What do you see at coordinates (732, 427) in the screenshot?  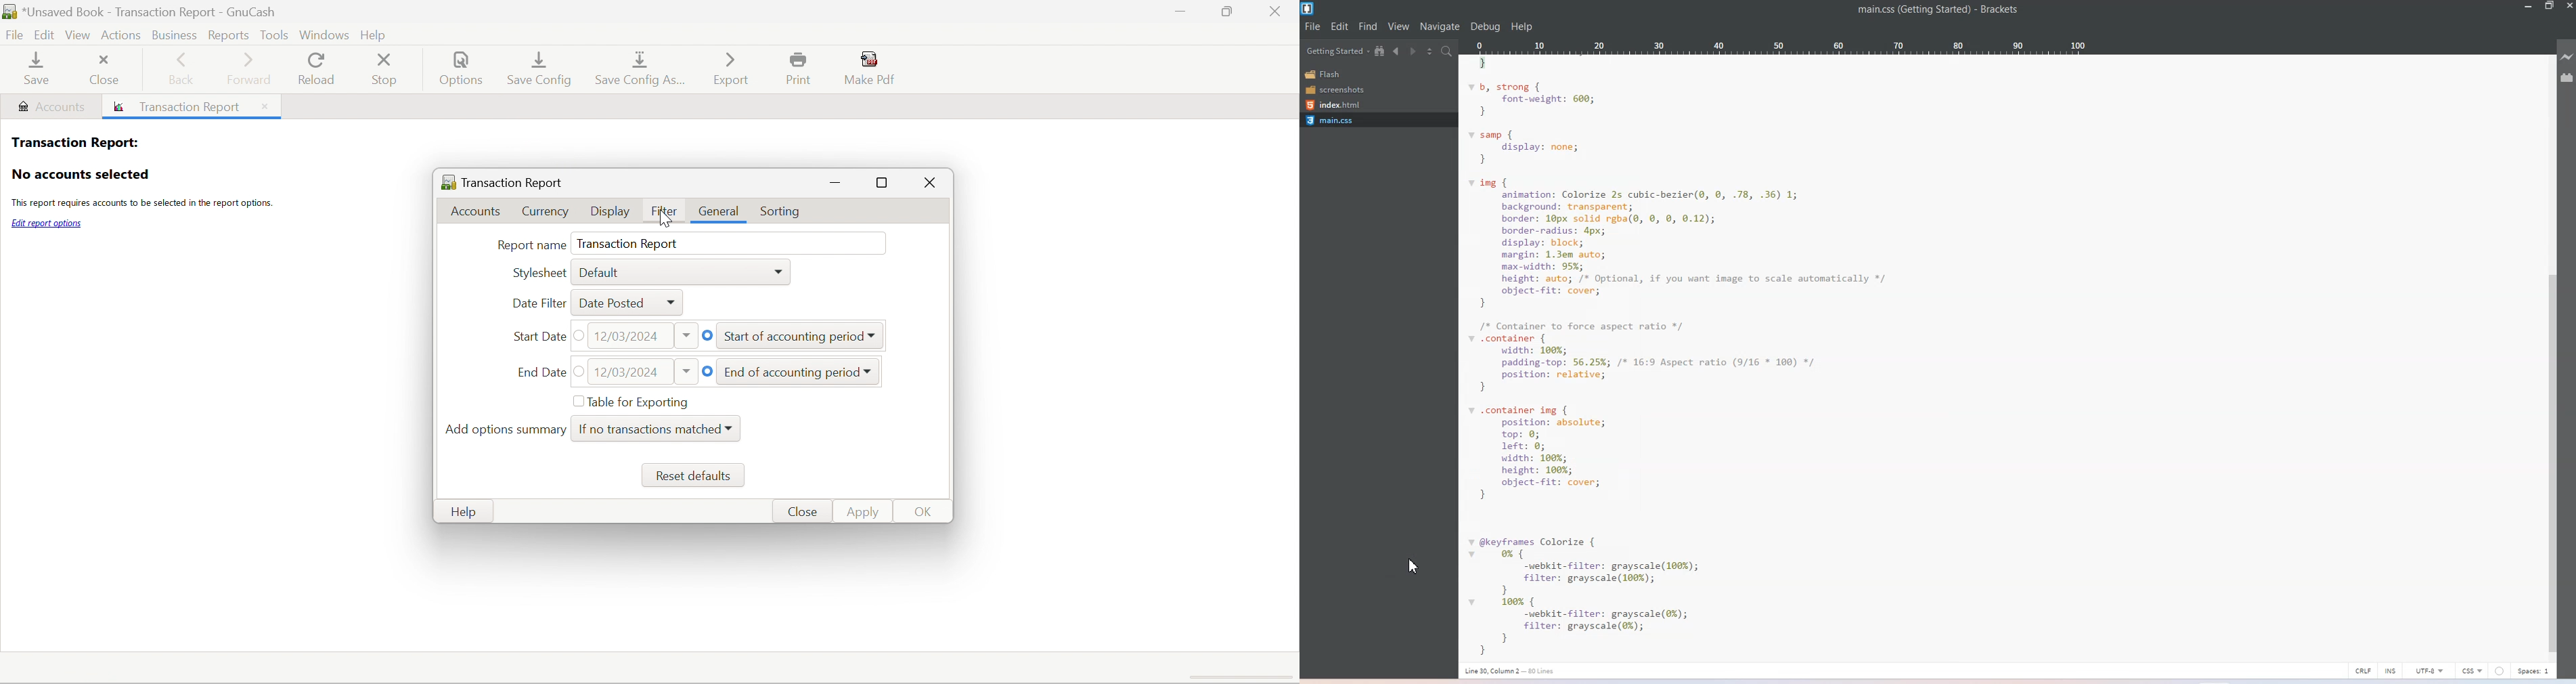 I see `Drop Down` at bounding box center [732, 427].